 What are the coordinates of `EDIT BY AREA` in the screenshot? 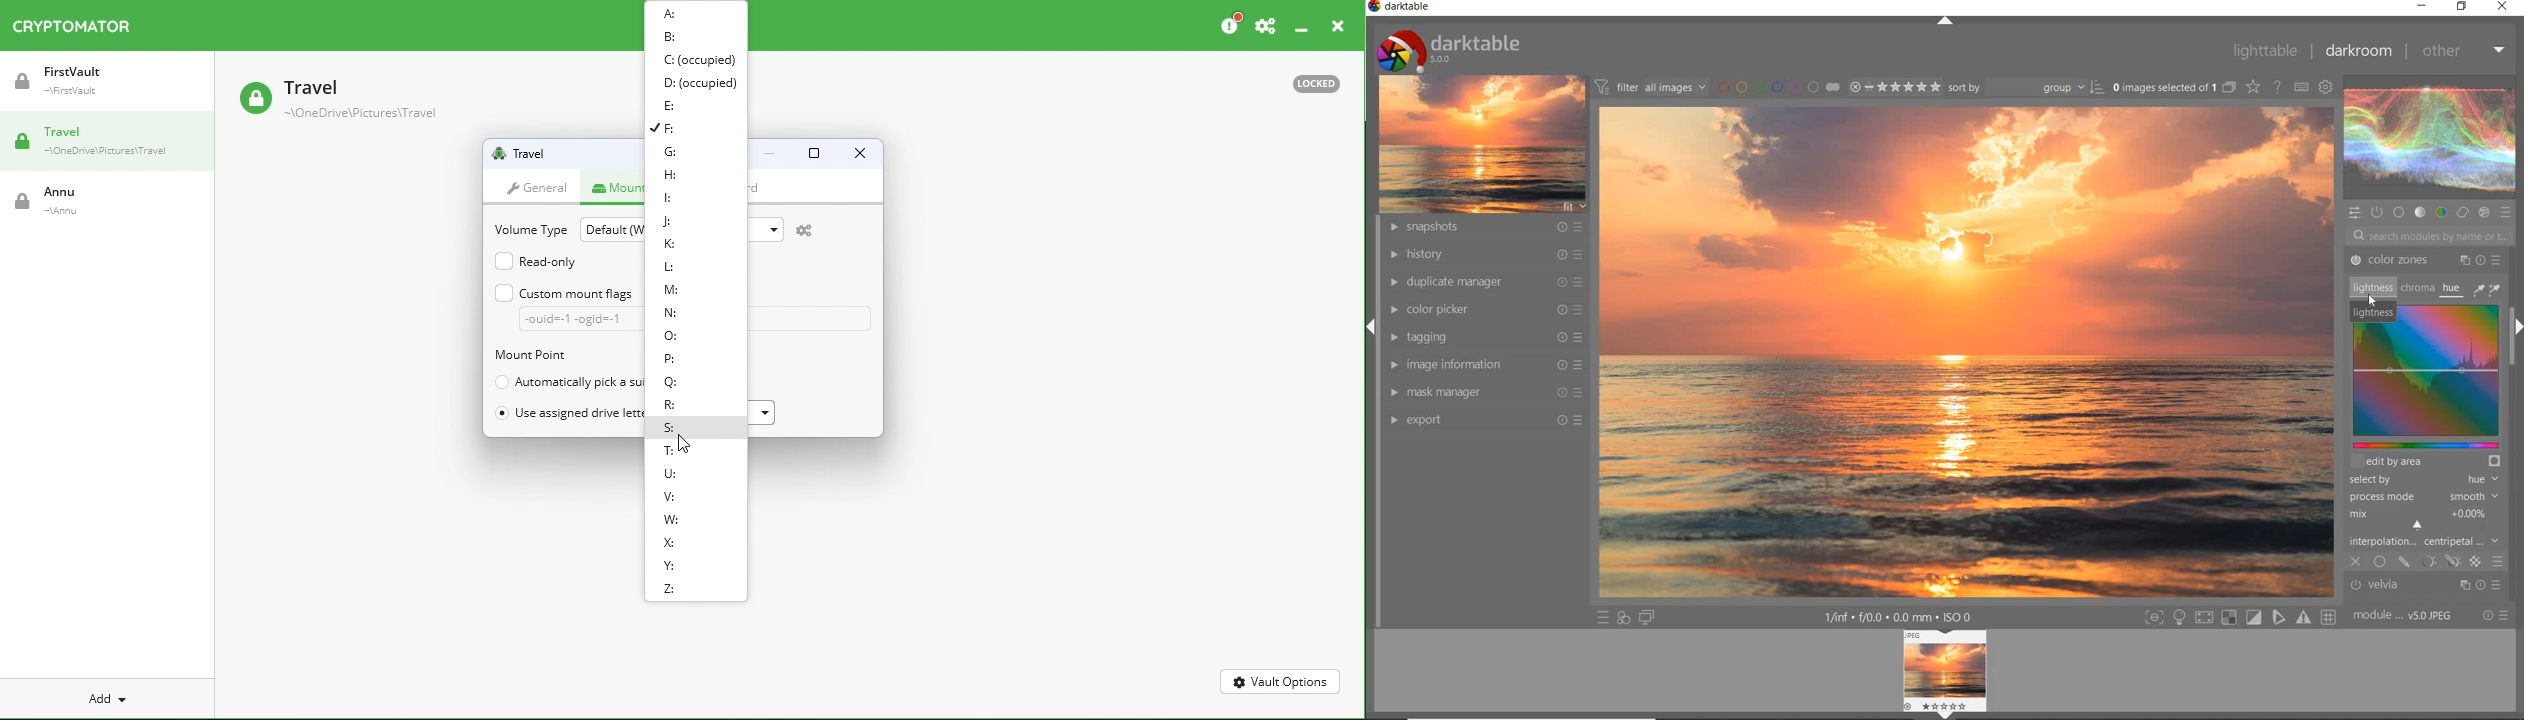 It's located at (2428, 460).